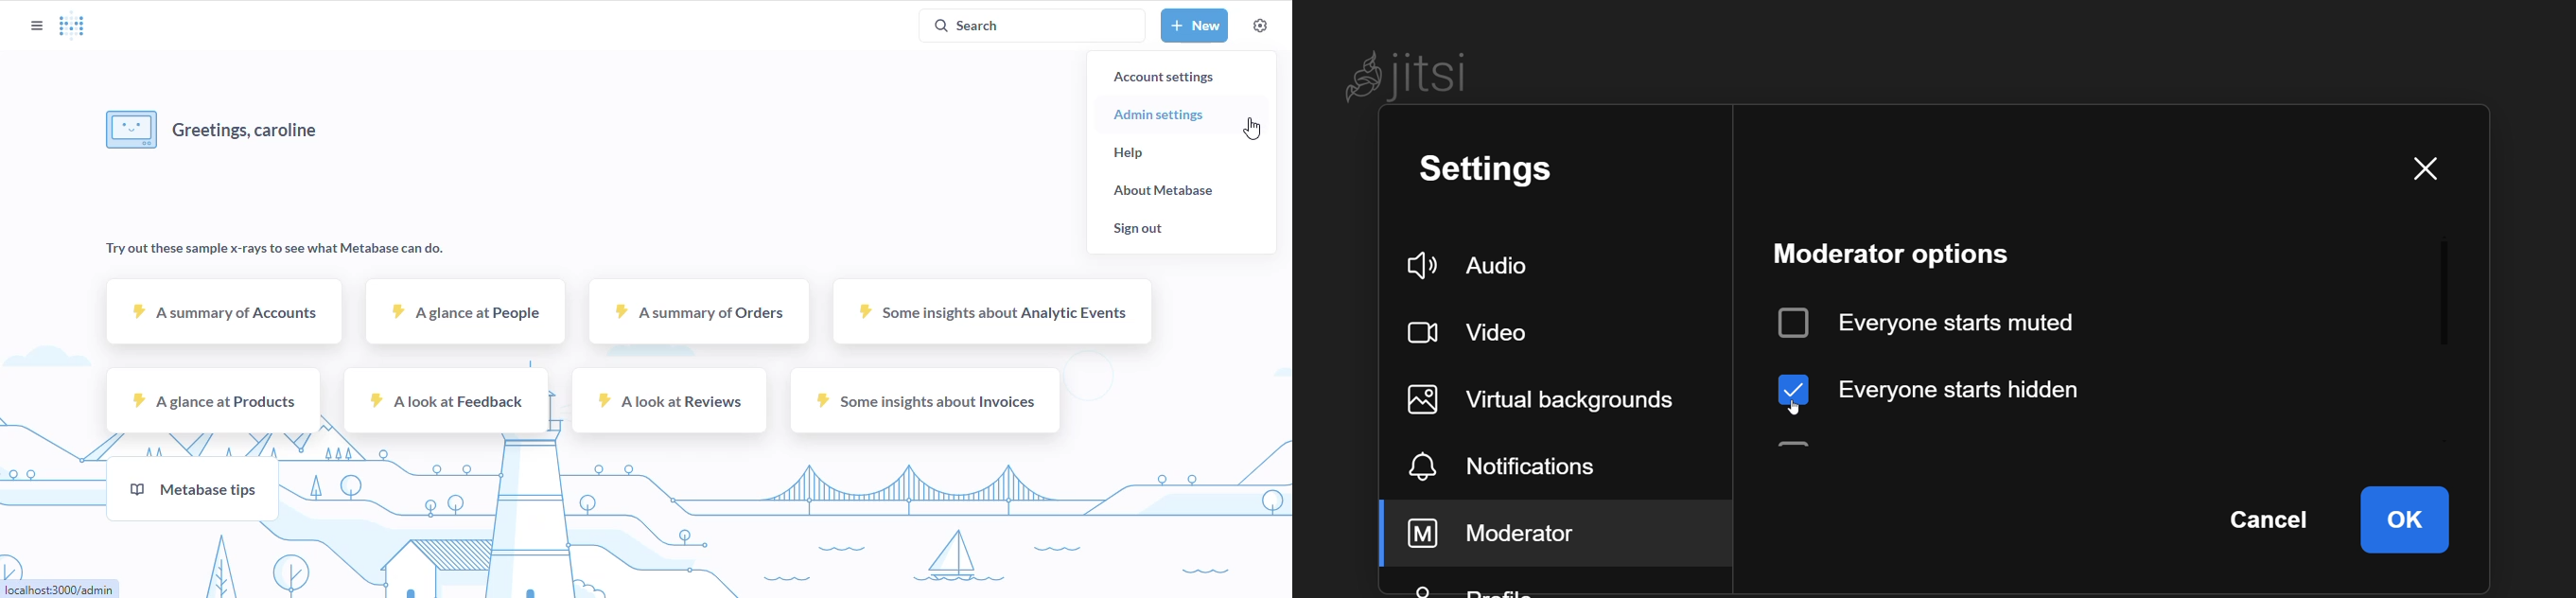  Describe the element at coordinates (1538, 463) in the screenshot. I see `notification` at that location.